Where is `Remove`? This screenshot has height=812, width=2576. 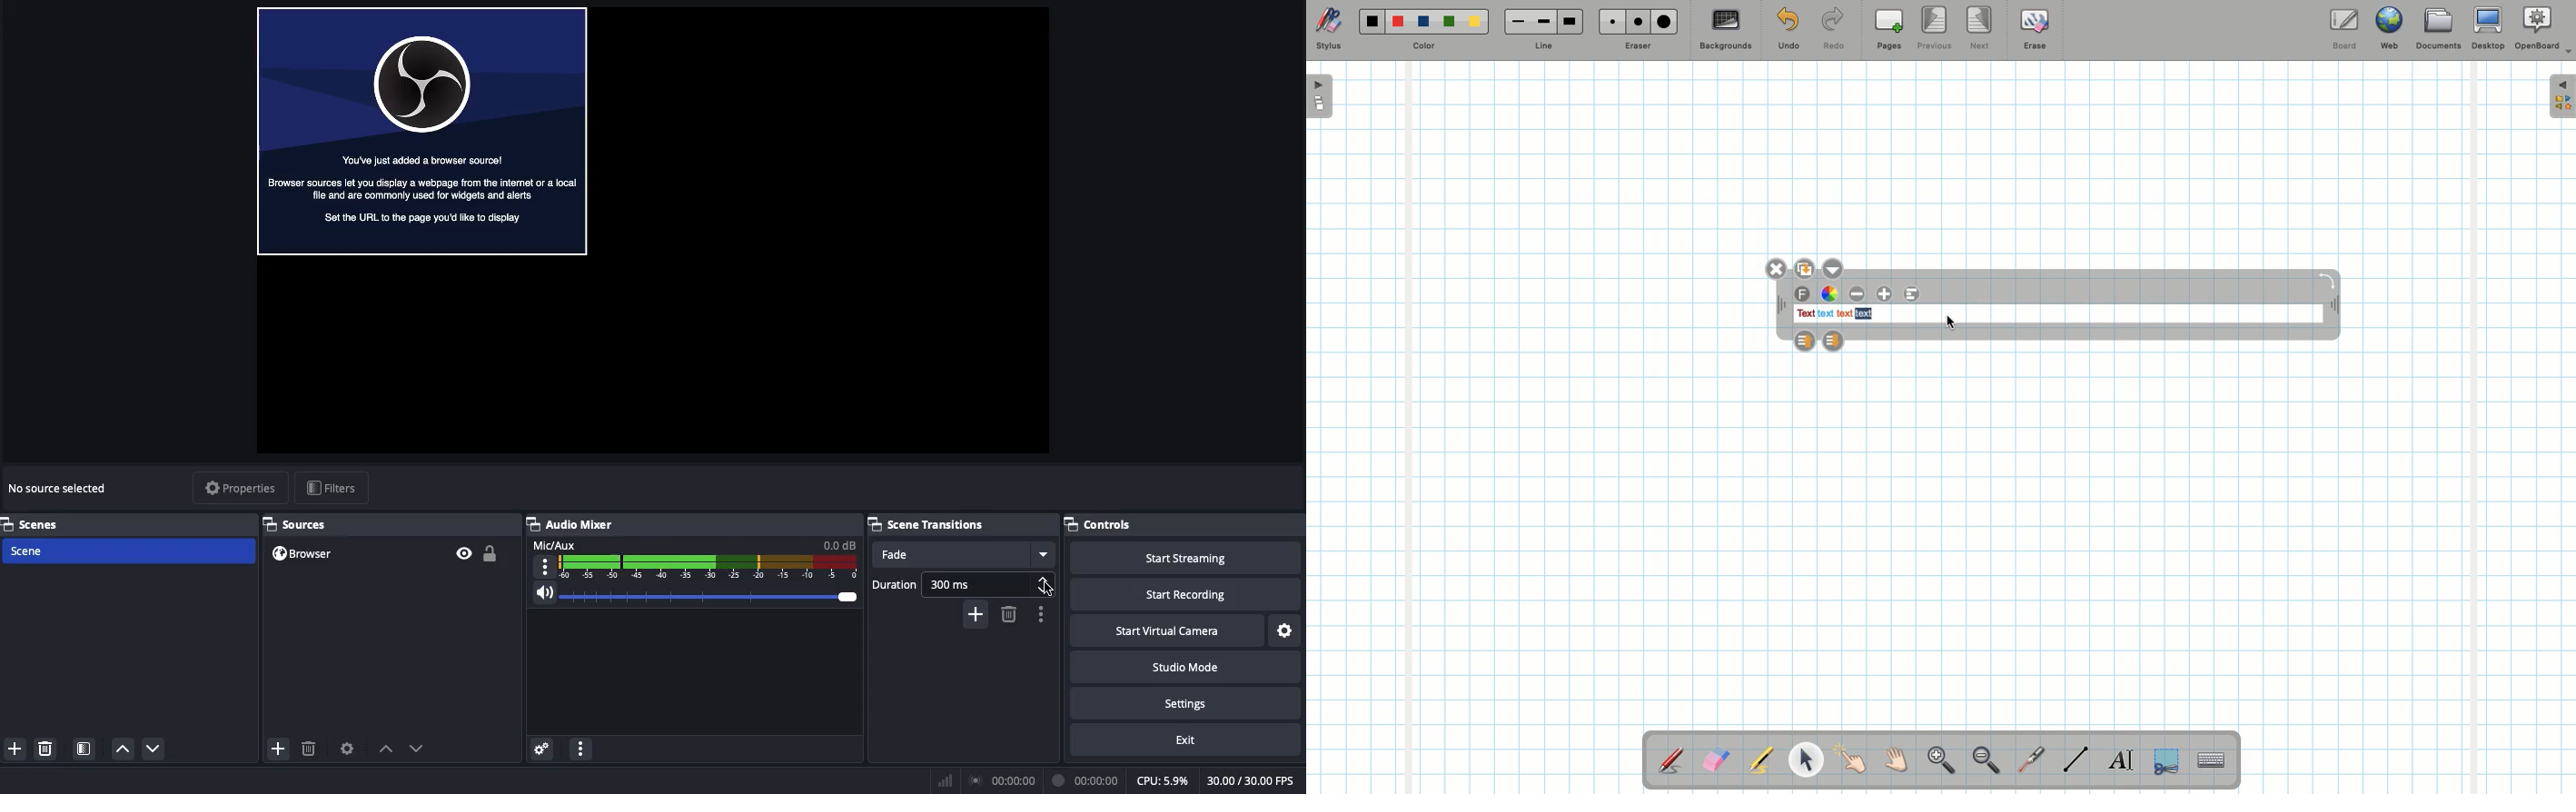 Remove is located at coordinates (47, 750).